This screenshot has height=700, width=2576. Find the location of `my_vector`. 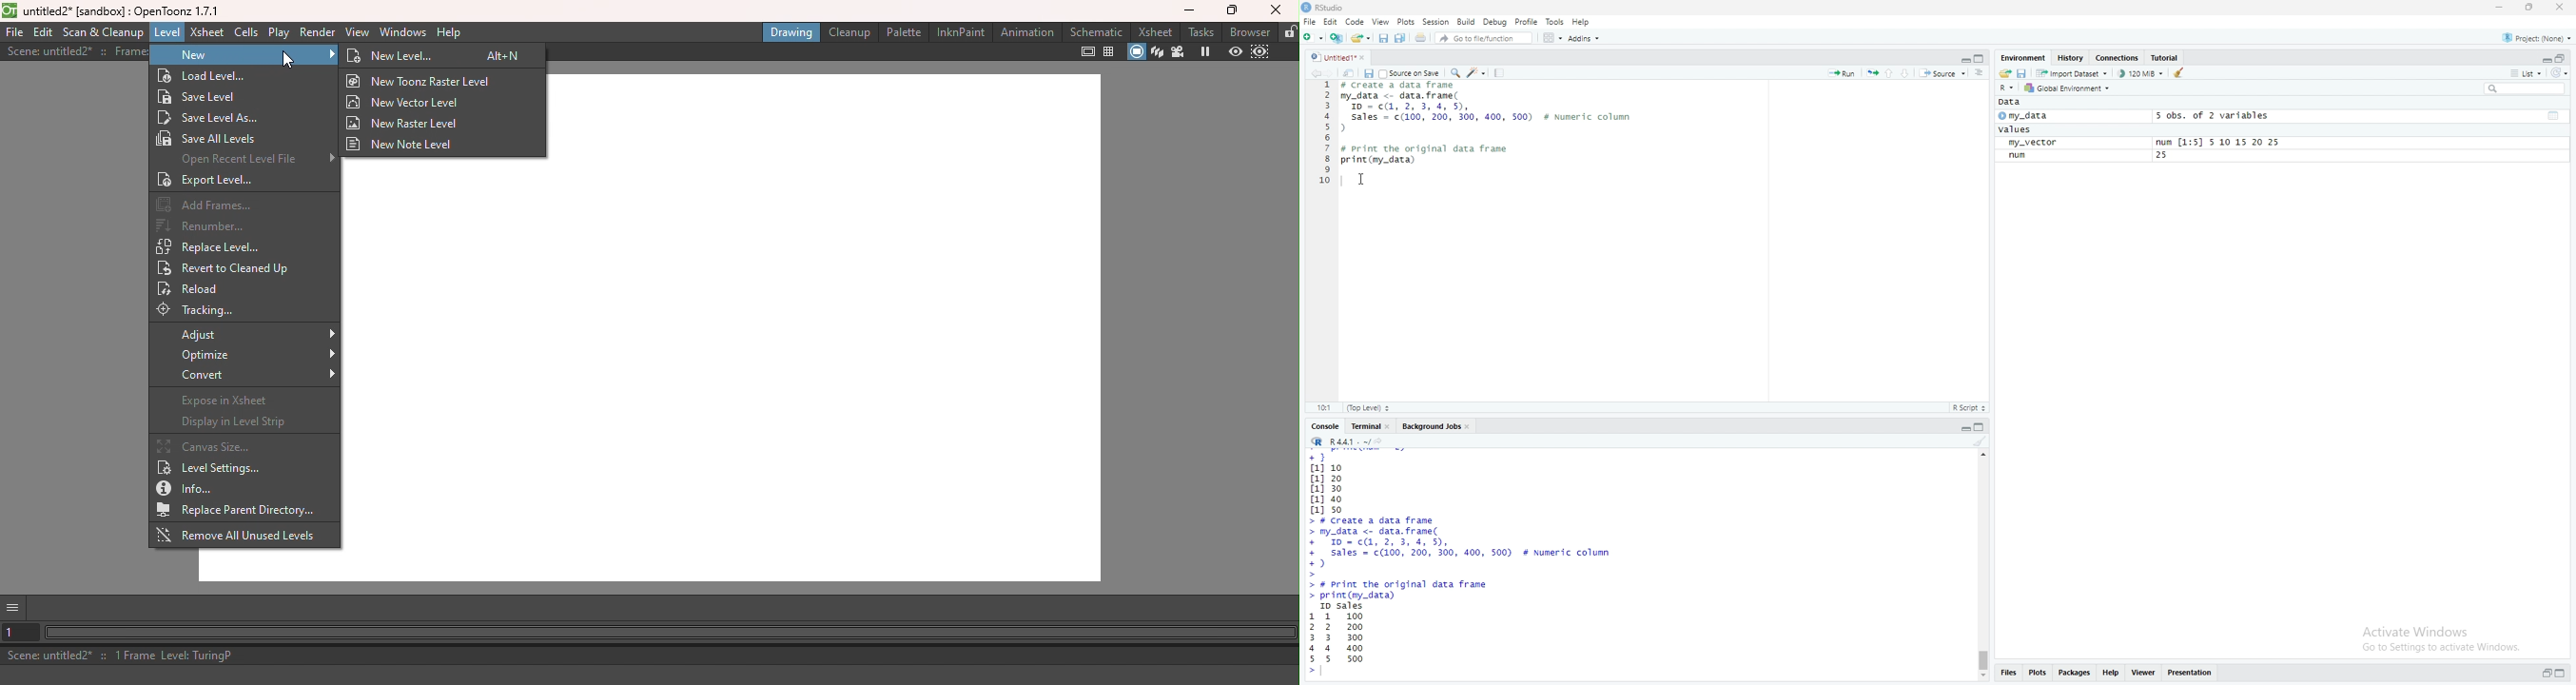

my_vector is located at coordinates (2040, 143).